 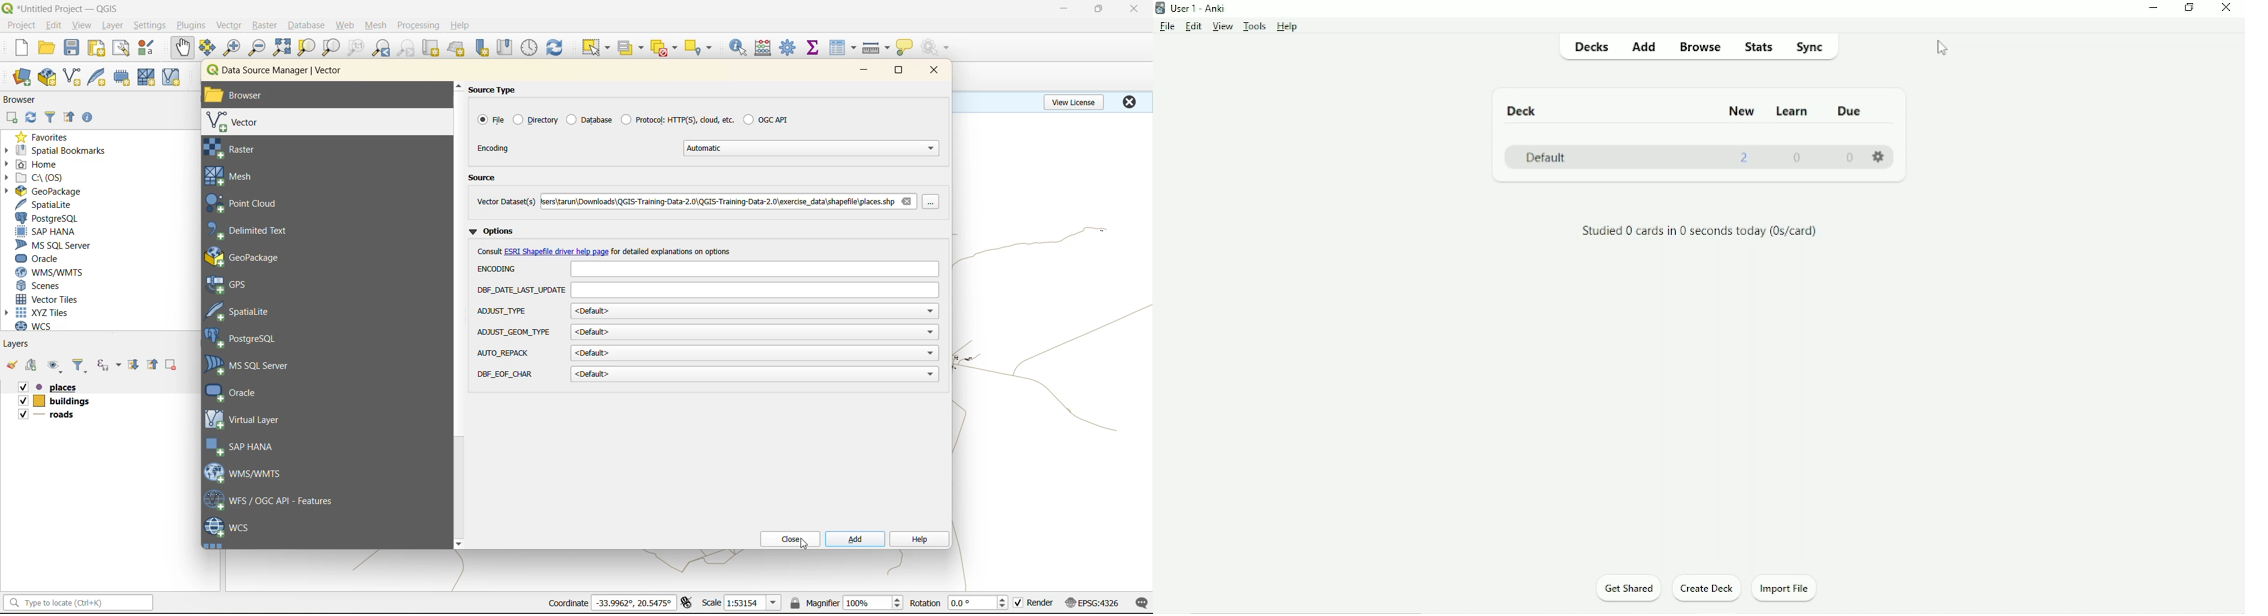 I want to click on automatic, so click(x=813, y=148).